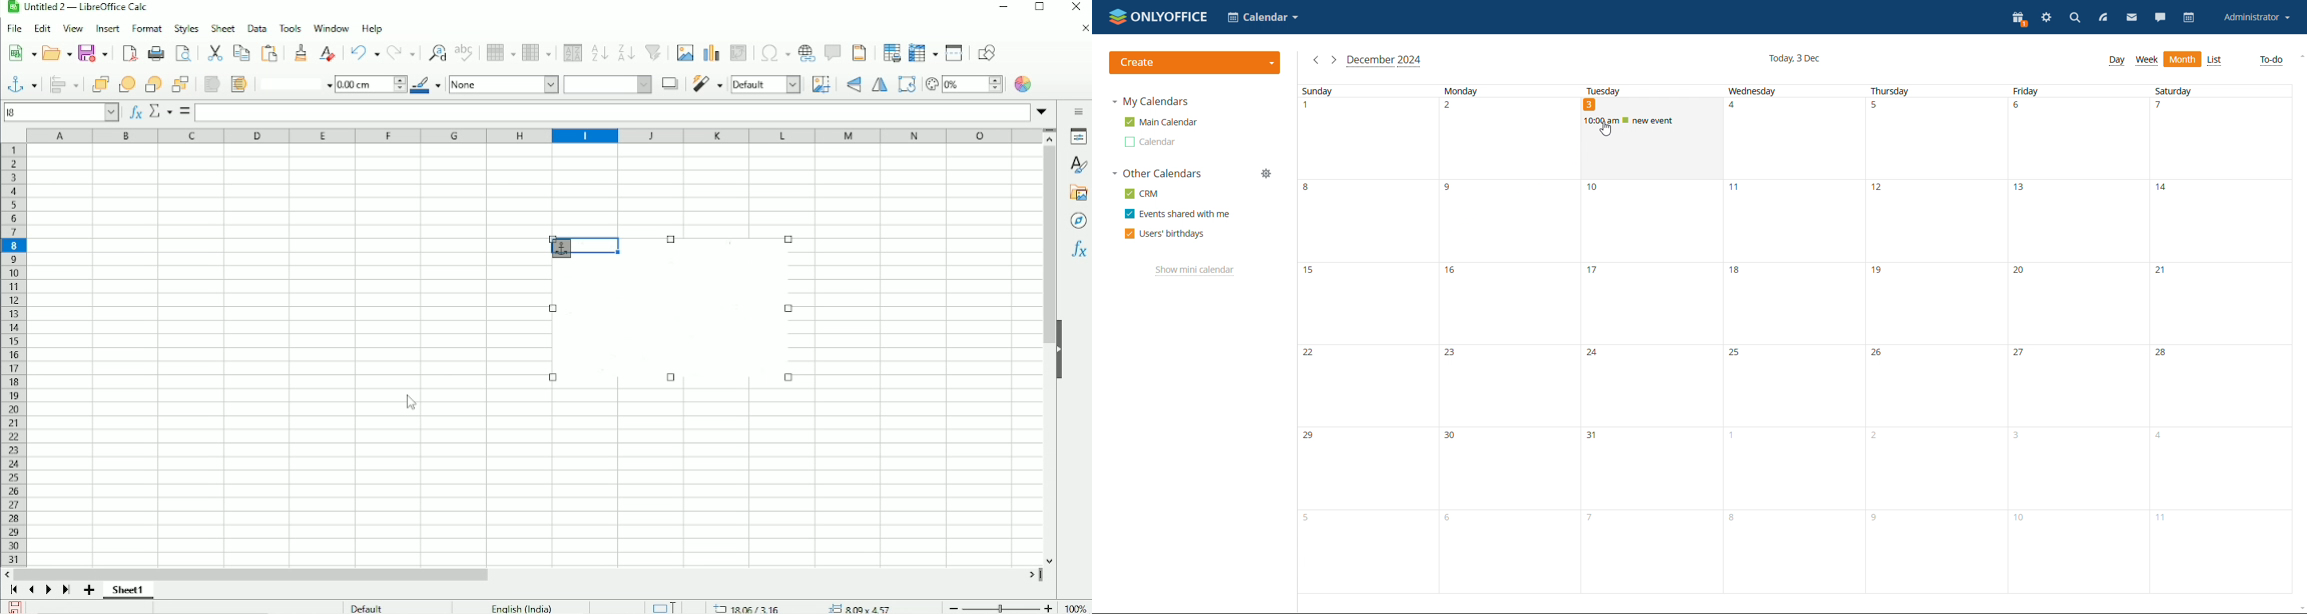 The image size is (2324, 616). I want to click on save, so click(94, 53).